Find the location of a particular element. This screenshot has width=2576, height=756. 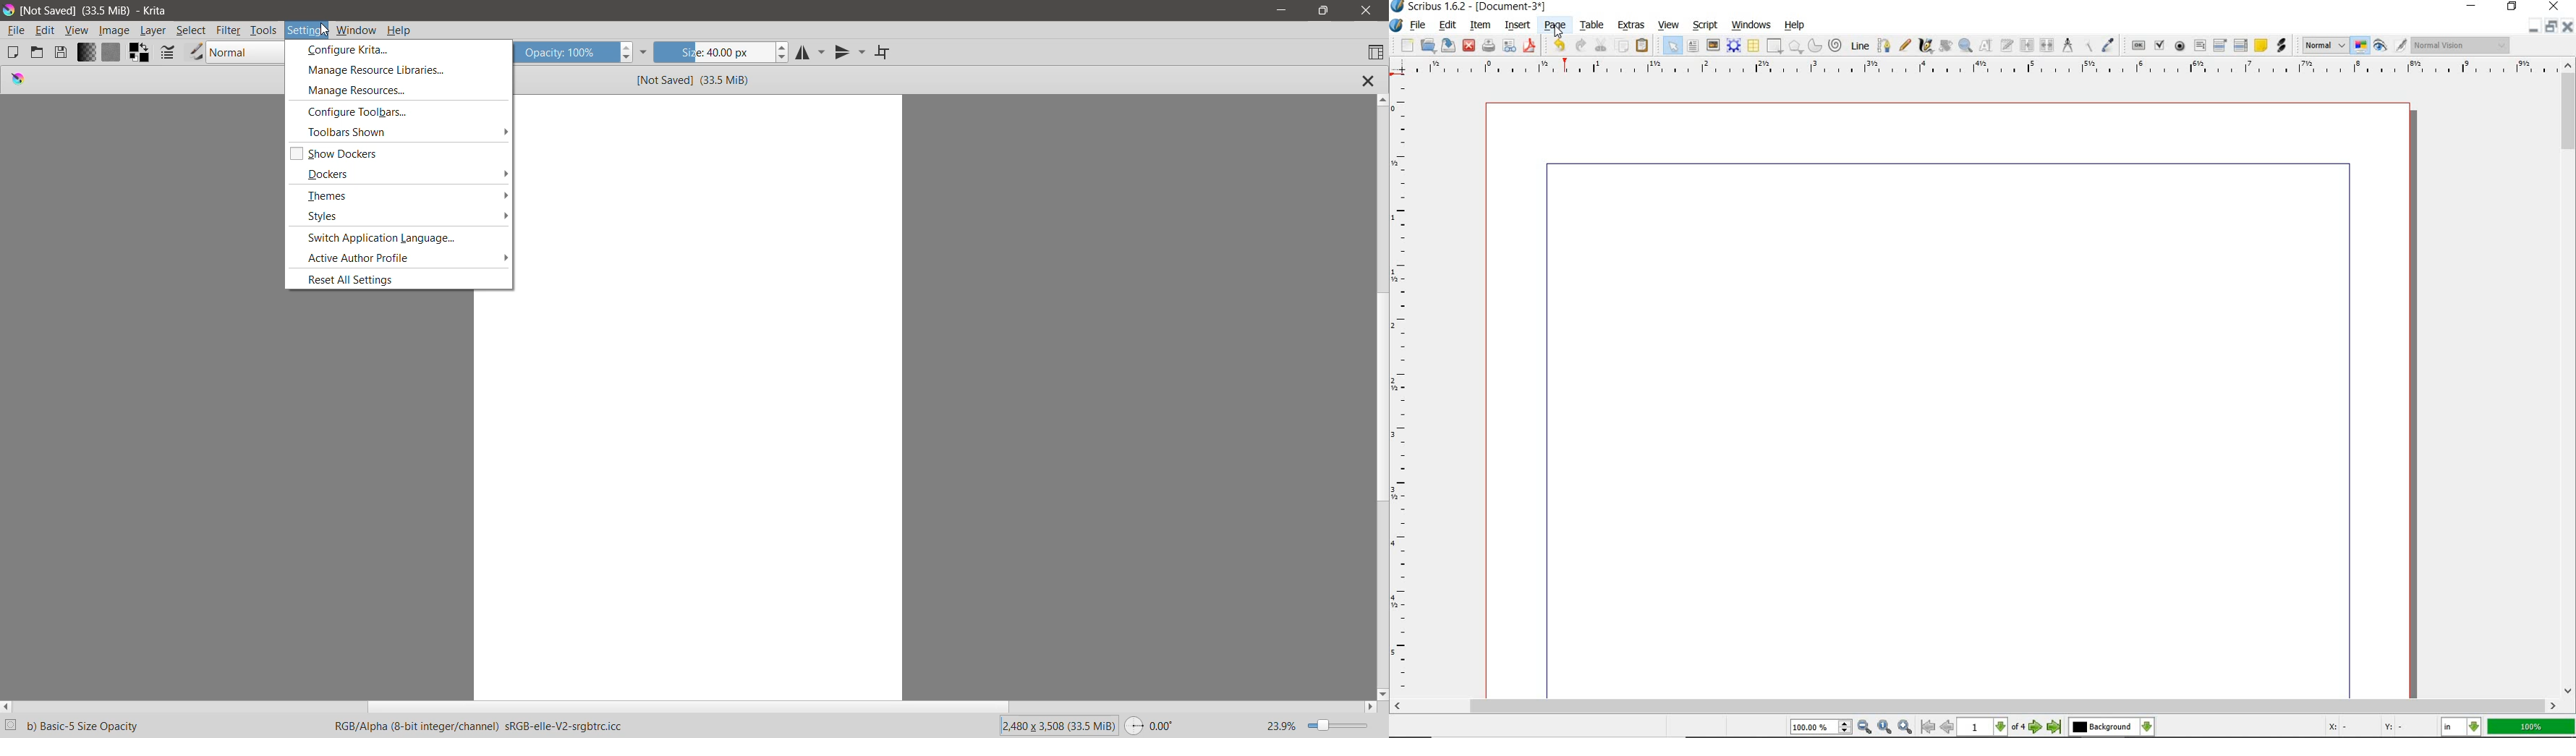

Blending Mode is located at coordinates (250, 52).